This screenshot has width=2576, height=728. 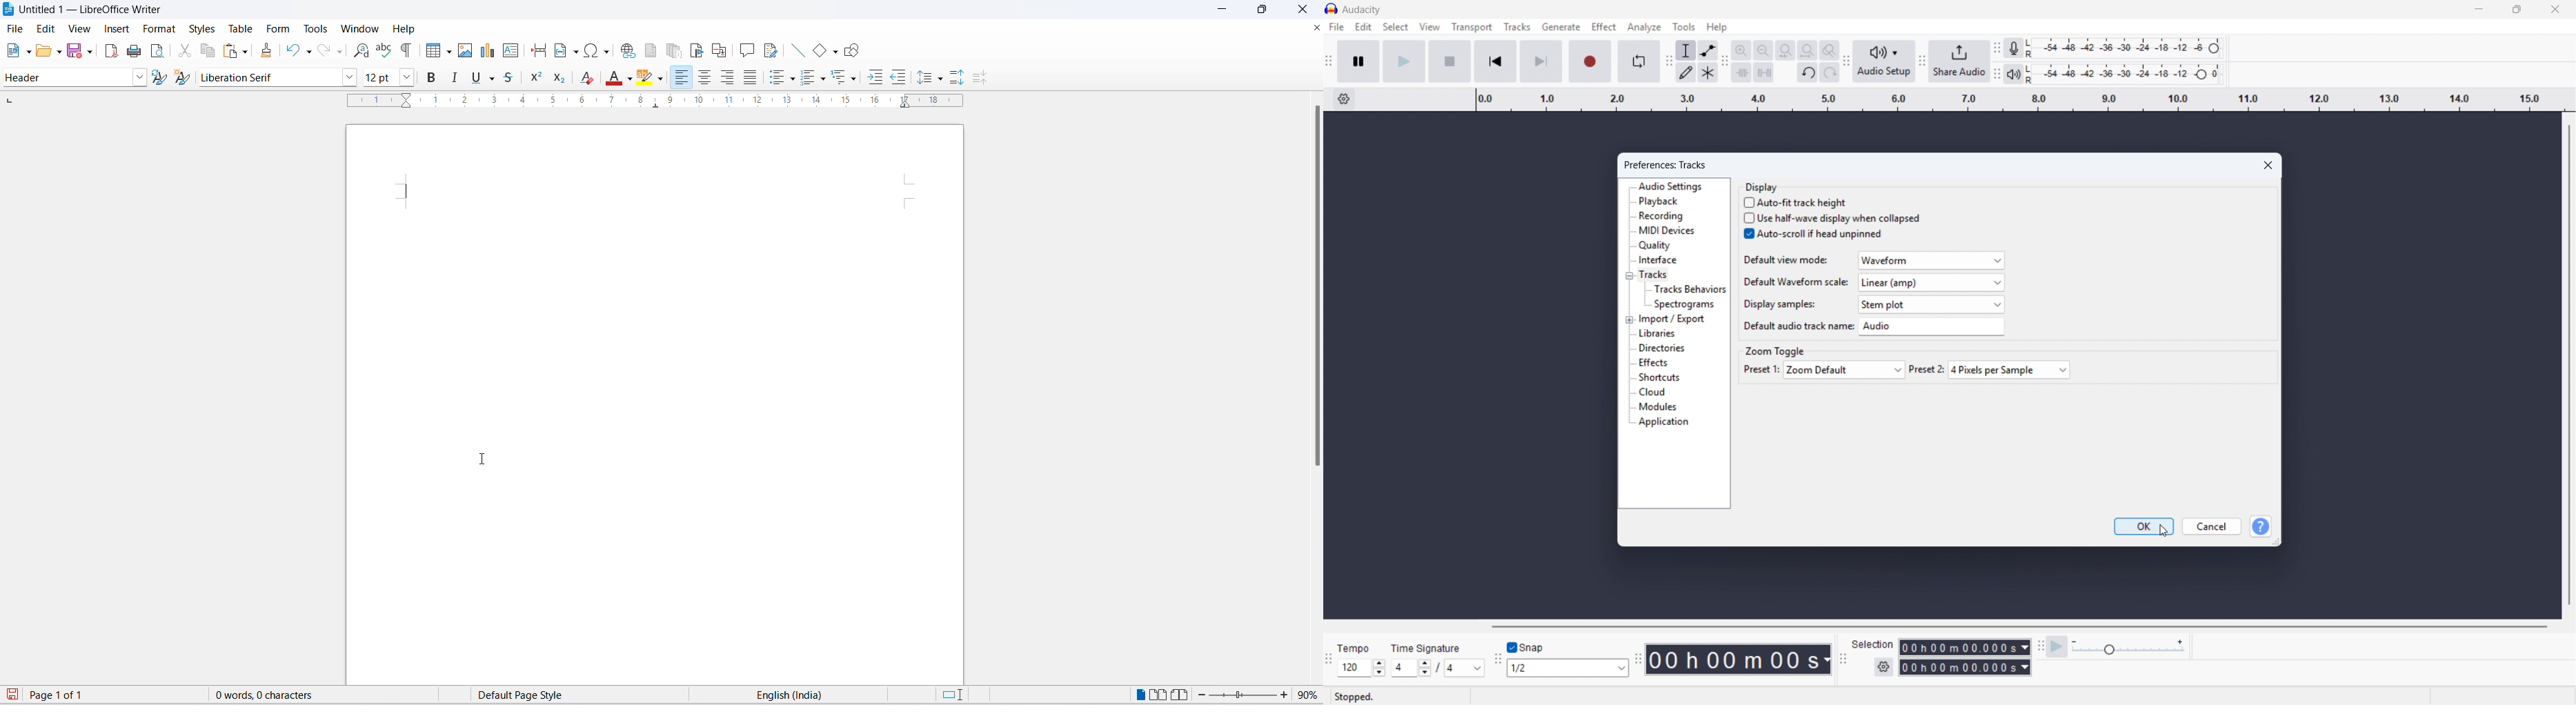 What do you see at coordinates (720, 48) in the screenshot?
I see `insert cross-reference` at bounding box center [720, 48].